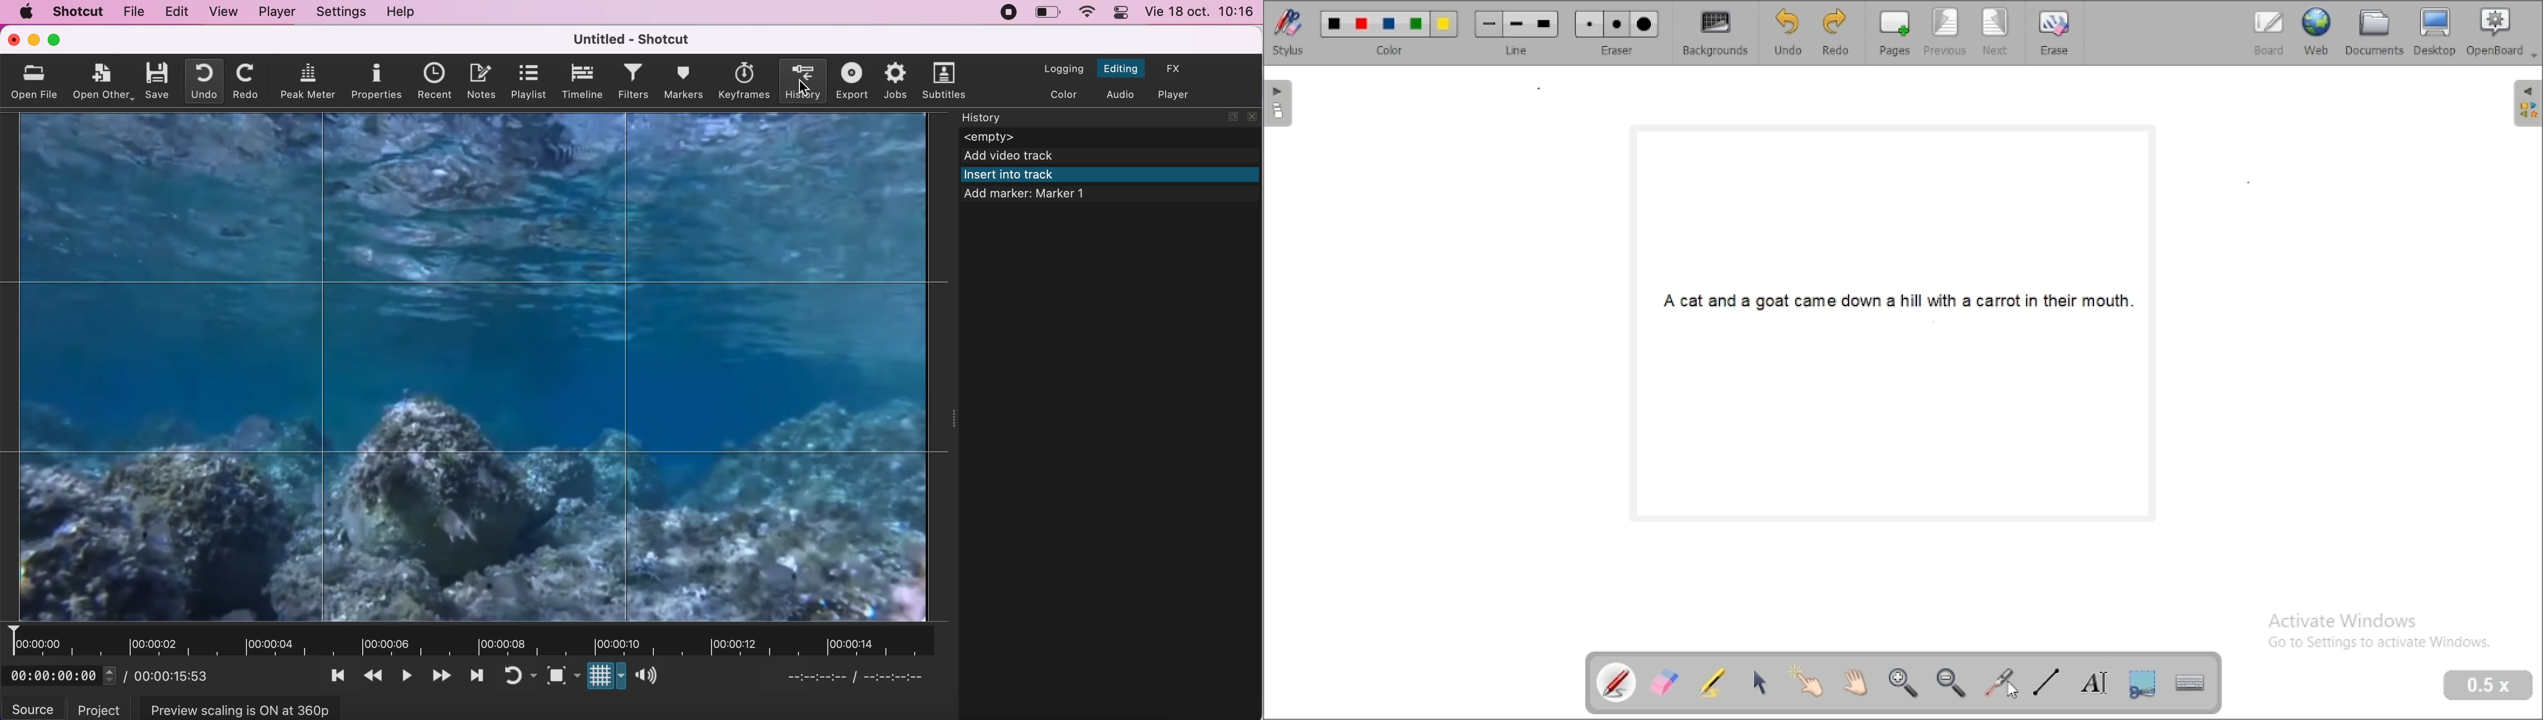 This screenshot has height=728, width=2548. Describe the element at coordinates (1255, 116) in the screenshot. I see `close panel` at that location.